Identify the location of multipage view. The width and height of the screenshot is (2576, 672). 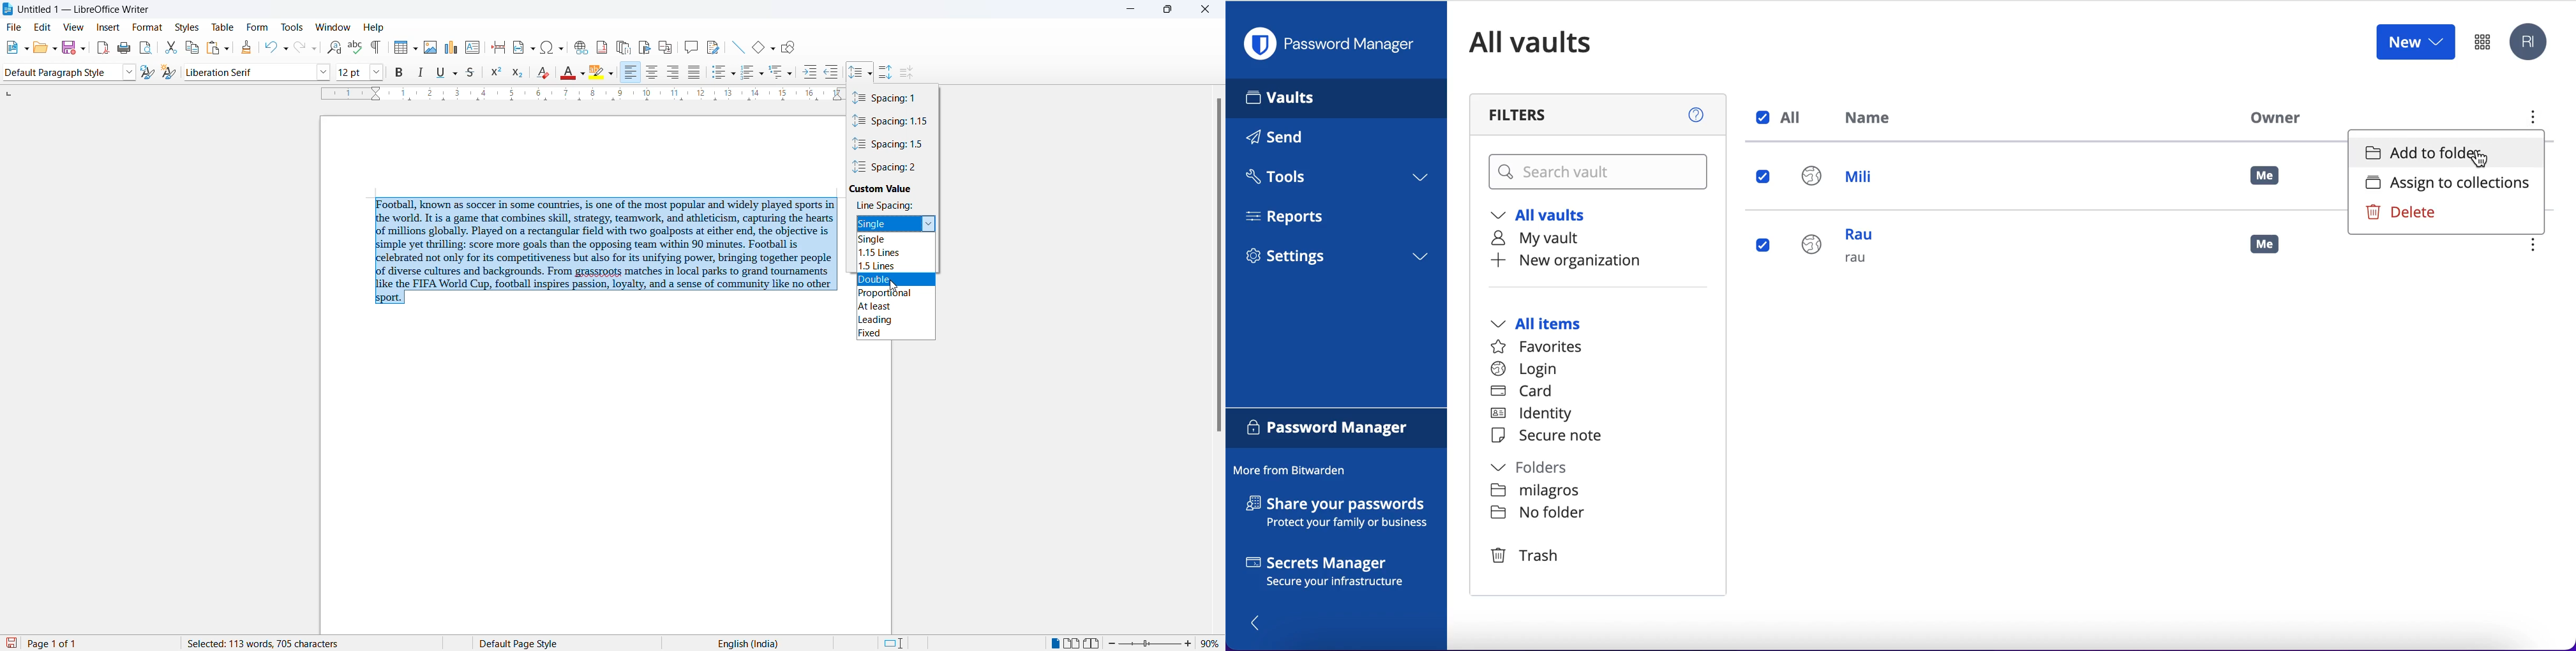
(1074, 645).